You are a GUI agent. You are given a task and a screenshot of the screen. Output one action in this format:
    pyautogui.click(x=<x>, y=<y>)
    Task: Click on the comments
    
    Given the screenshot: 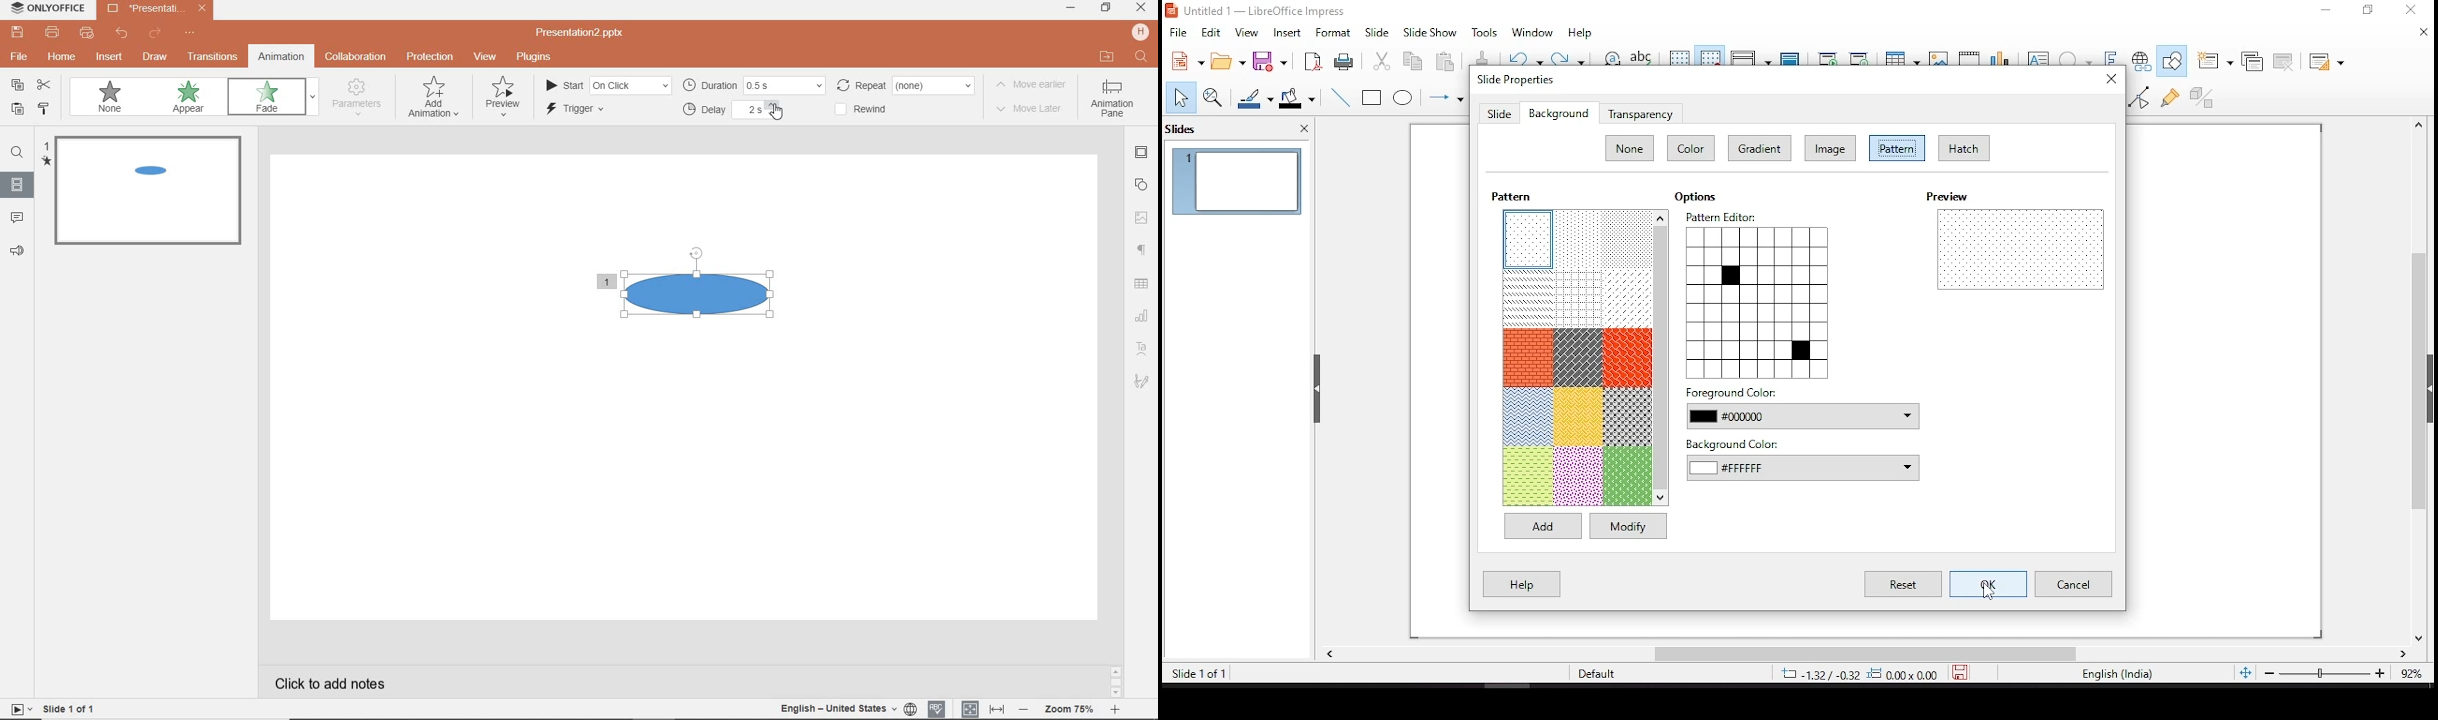 What is the action you would take?
    pyautogui.click(x=19, y=218)
    